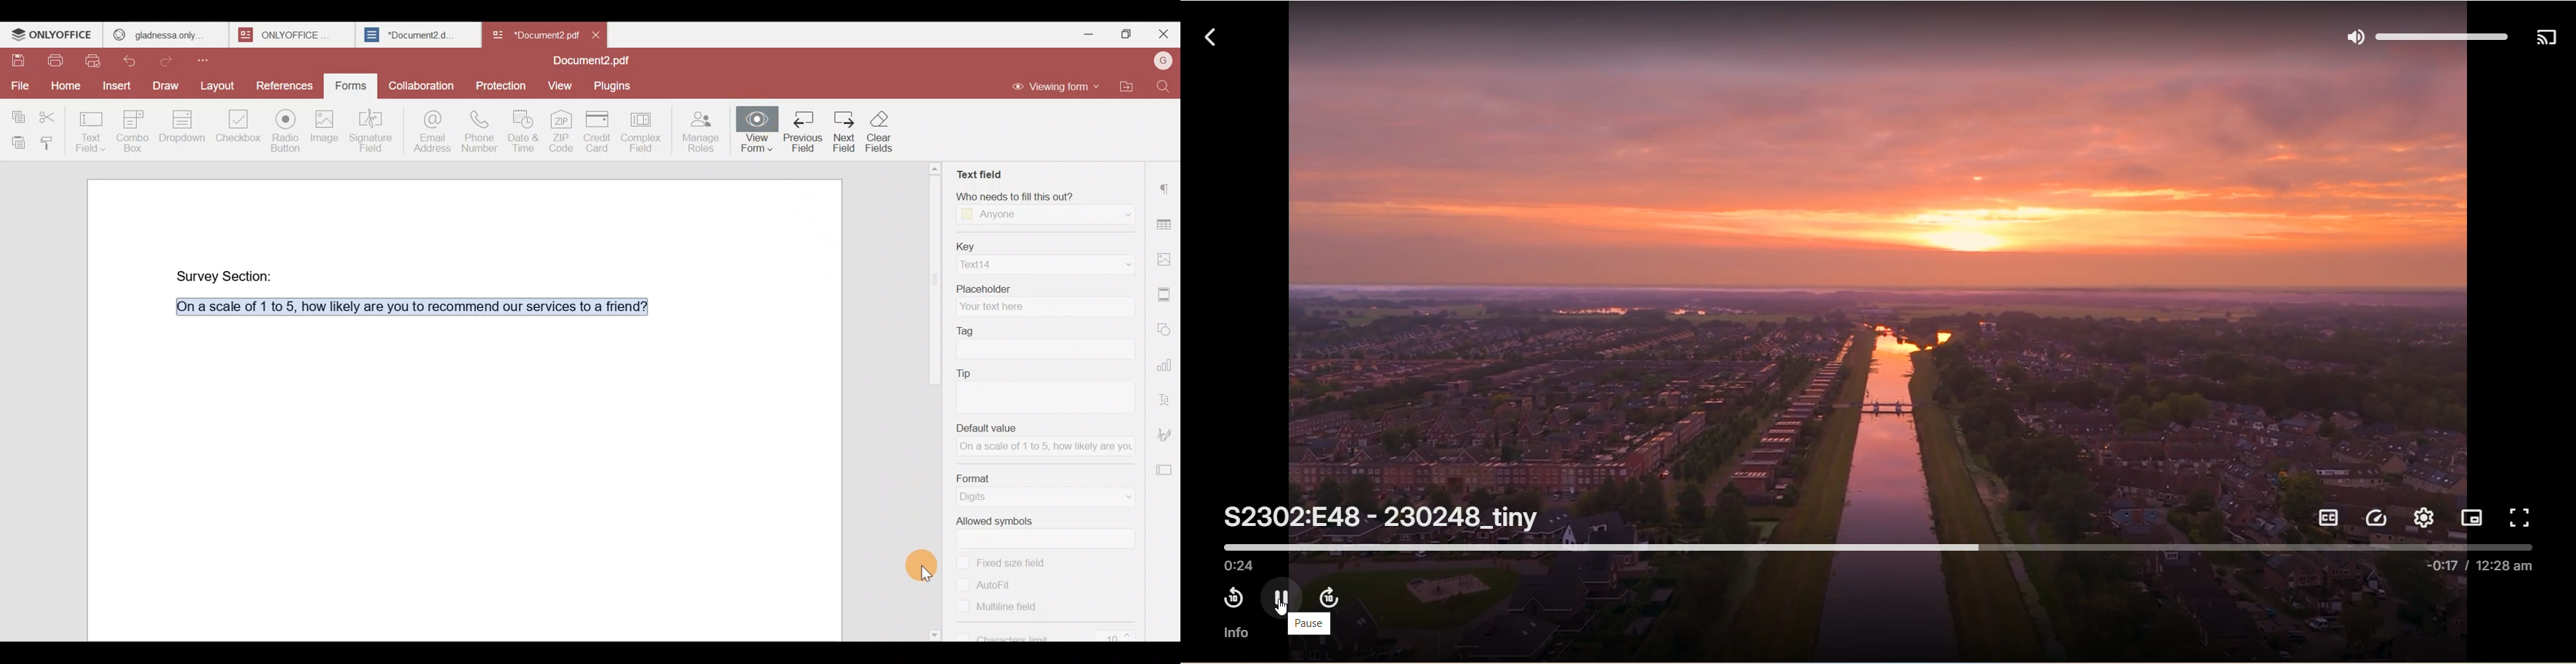 Image resolution: width=2576 pixels, height=672 pixels. I want to click on text box, so click(1050, 539).